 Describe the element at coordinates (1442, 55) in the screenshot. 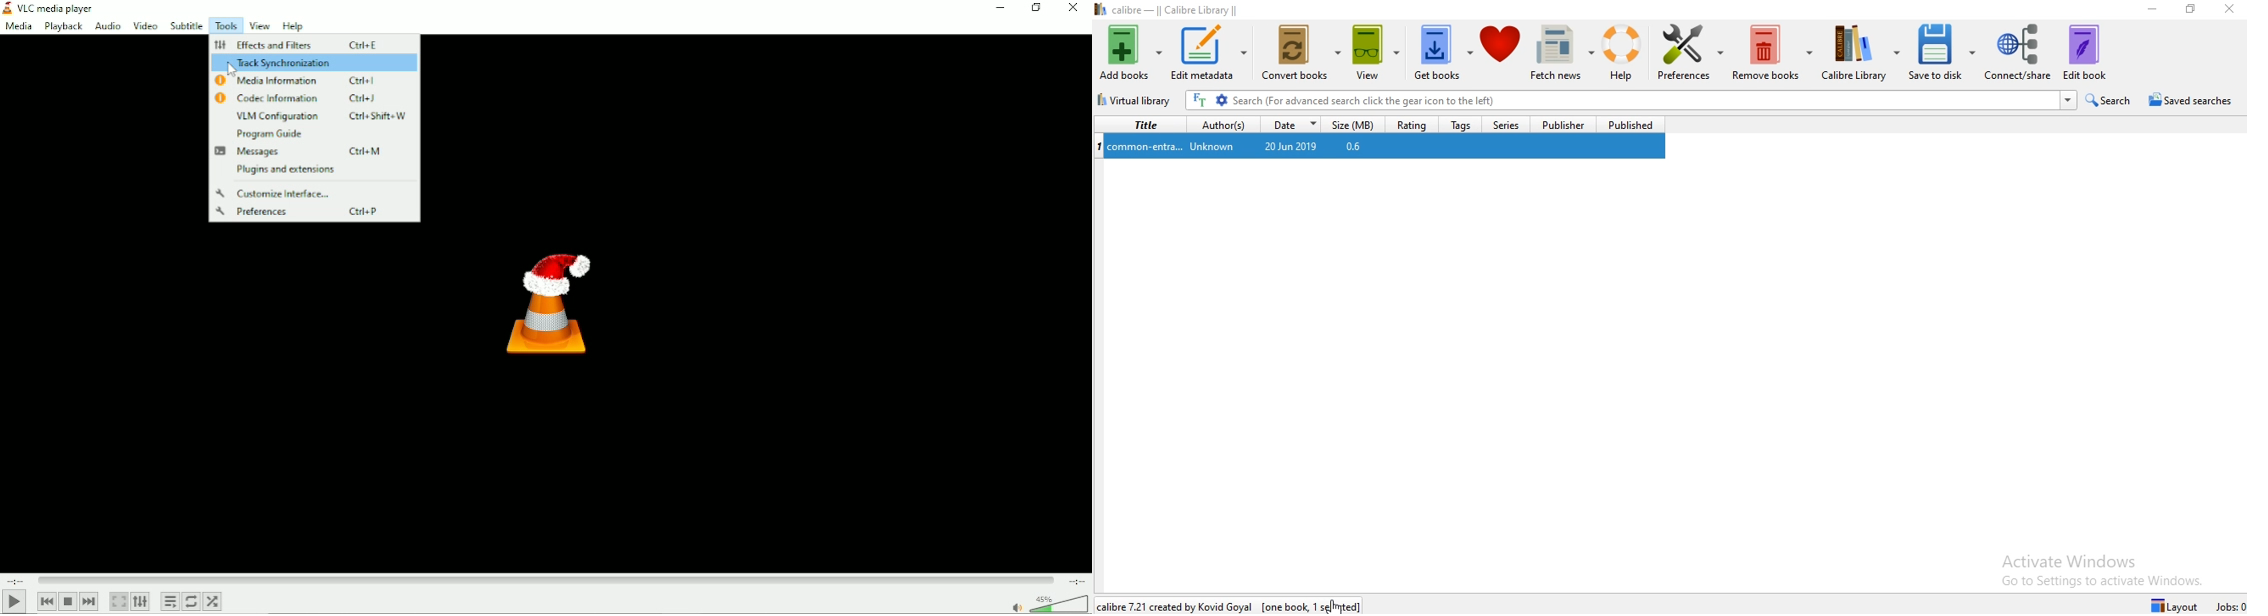

I see `Get books` at that location.